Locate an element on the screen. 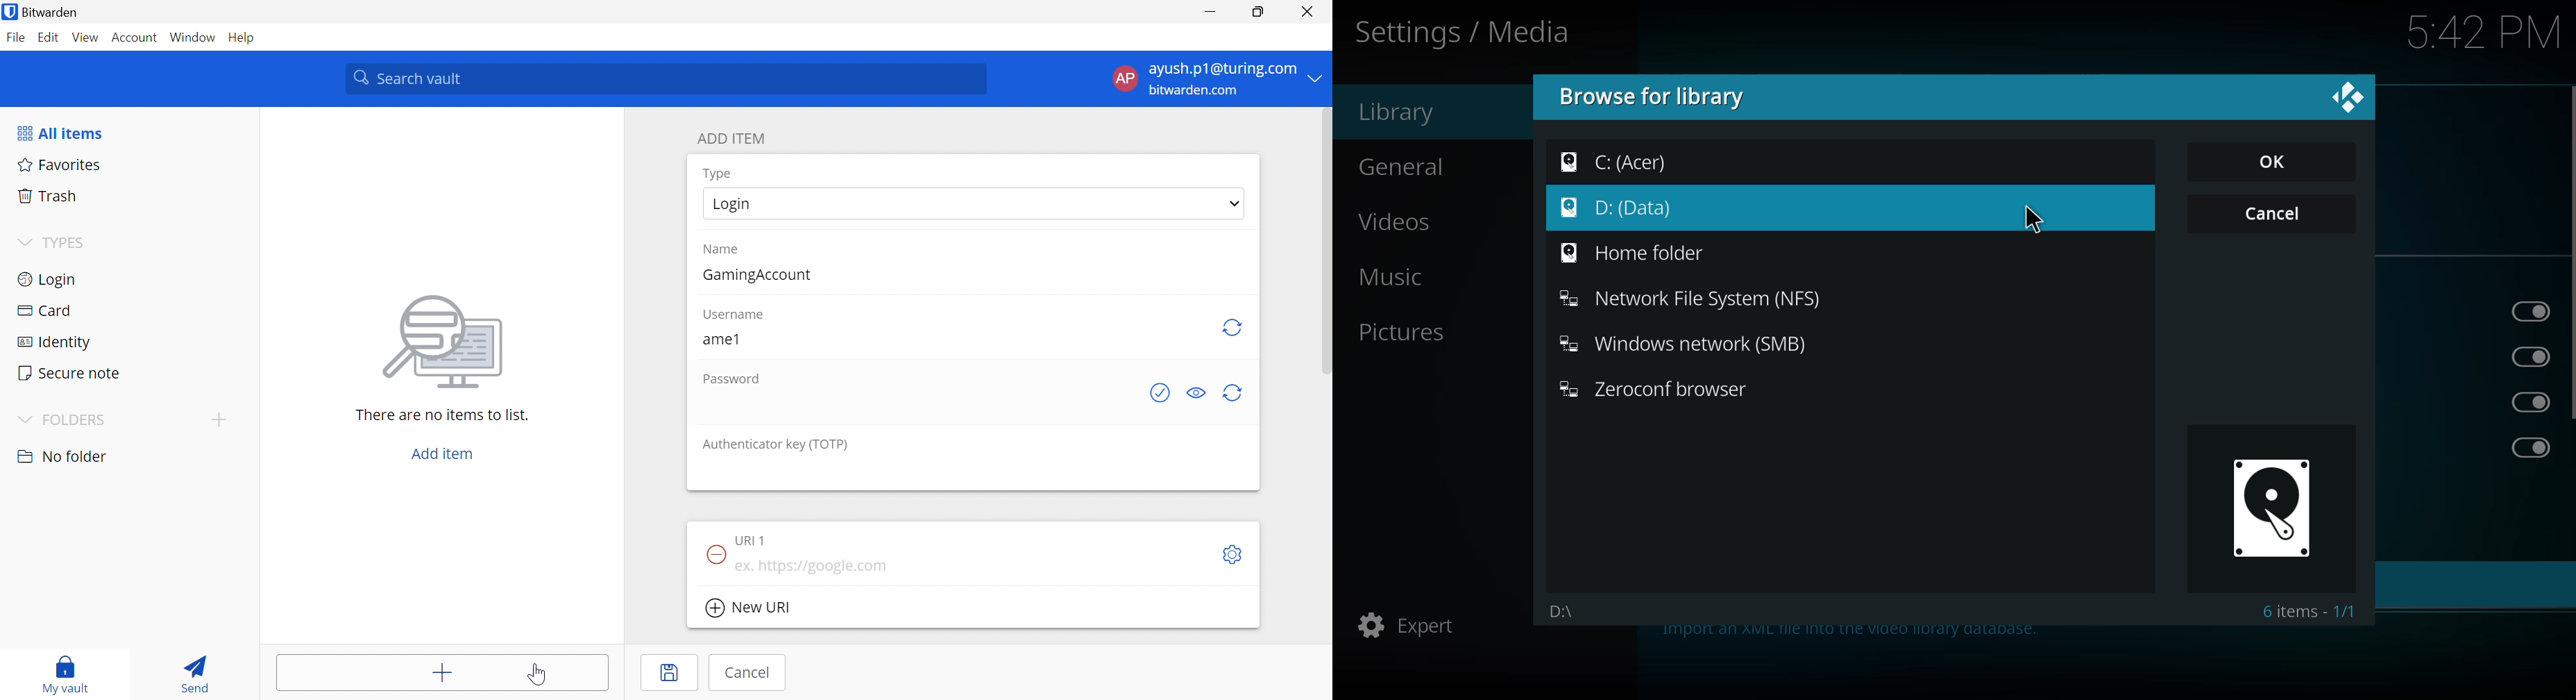 This screenshot has width=2576, height=700. Edit is located at coordinates (51, 36).